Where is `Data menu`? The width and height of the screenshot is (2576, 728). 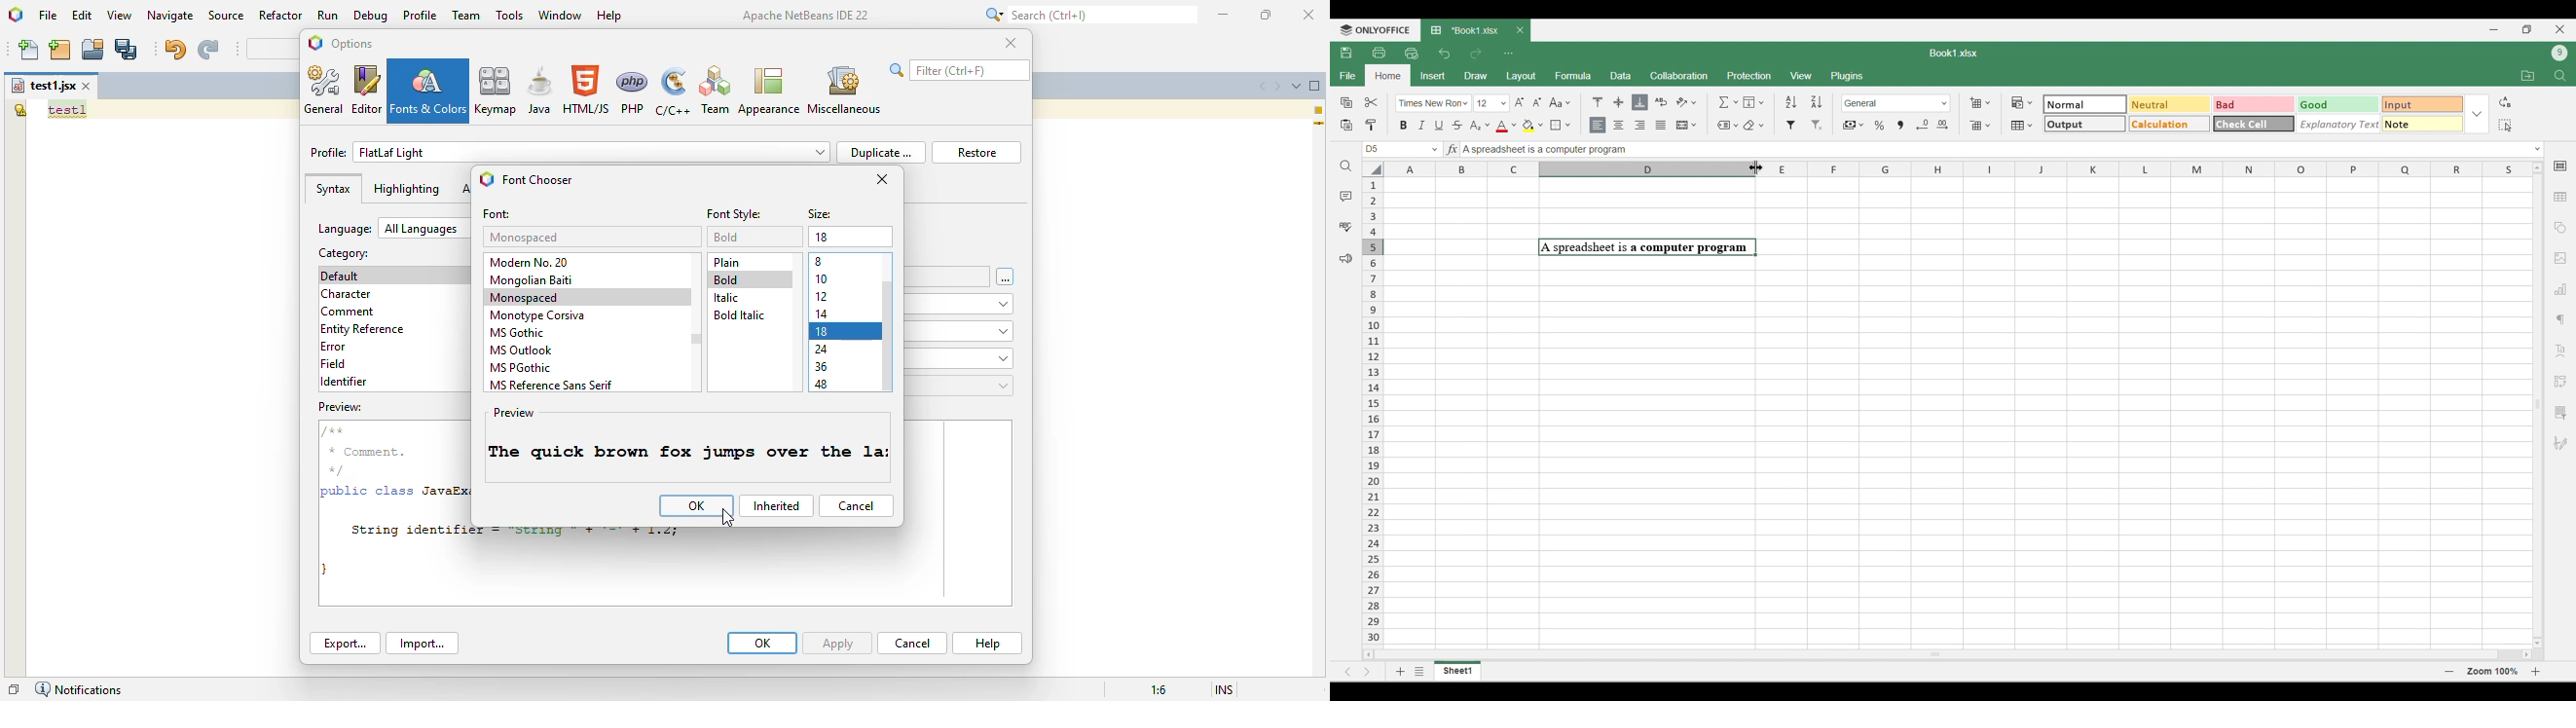 Data menu is located at coordinates (1621, 75).